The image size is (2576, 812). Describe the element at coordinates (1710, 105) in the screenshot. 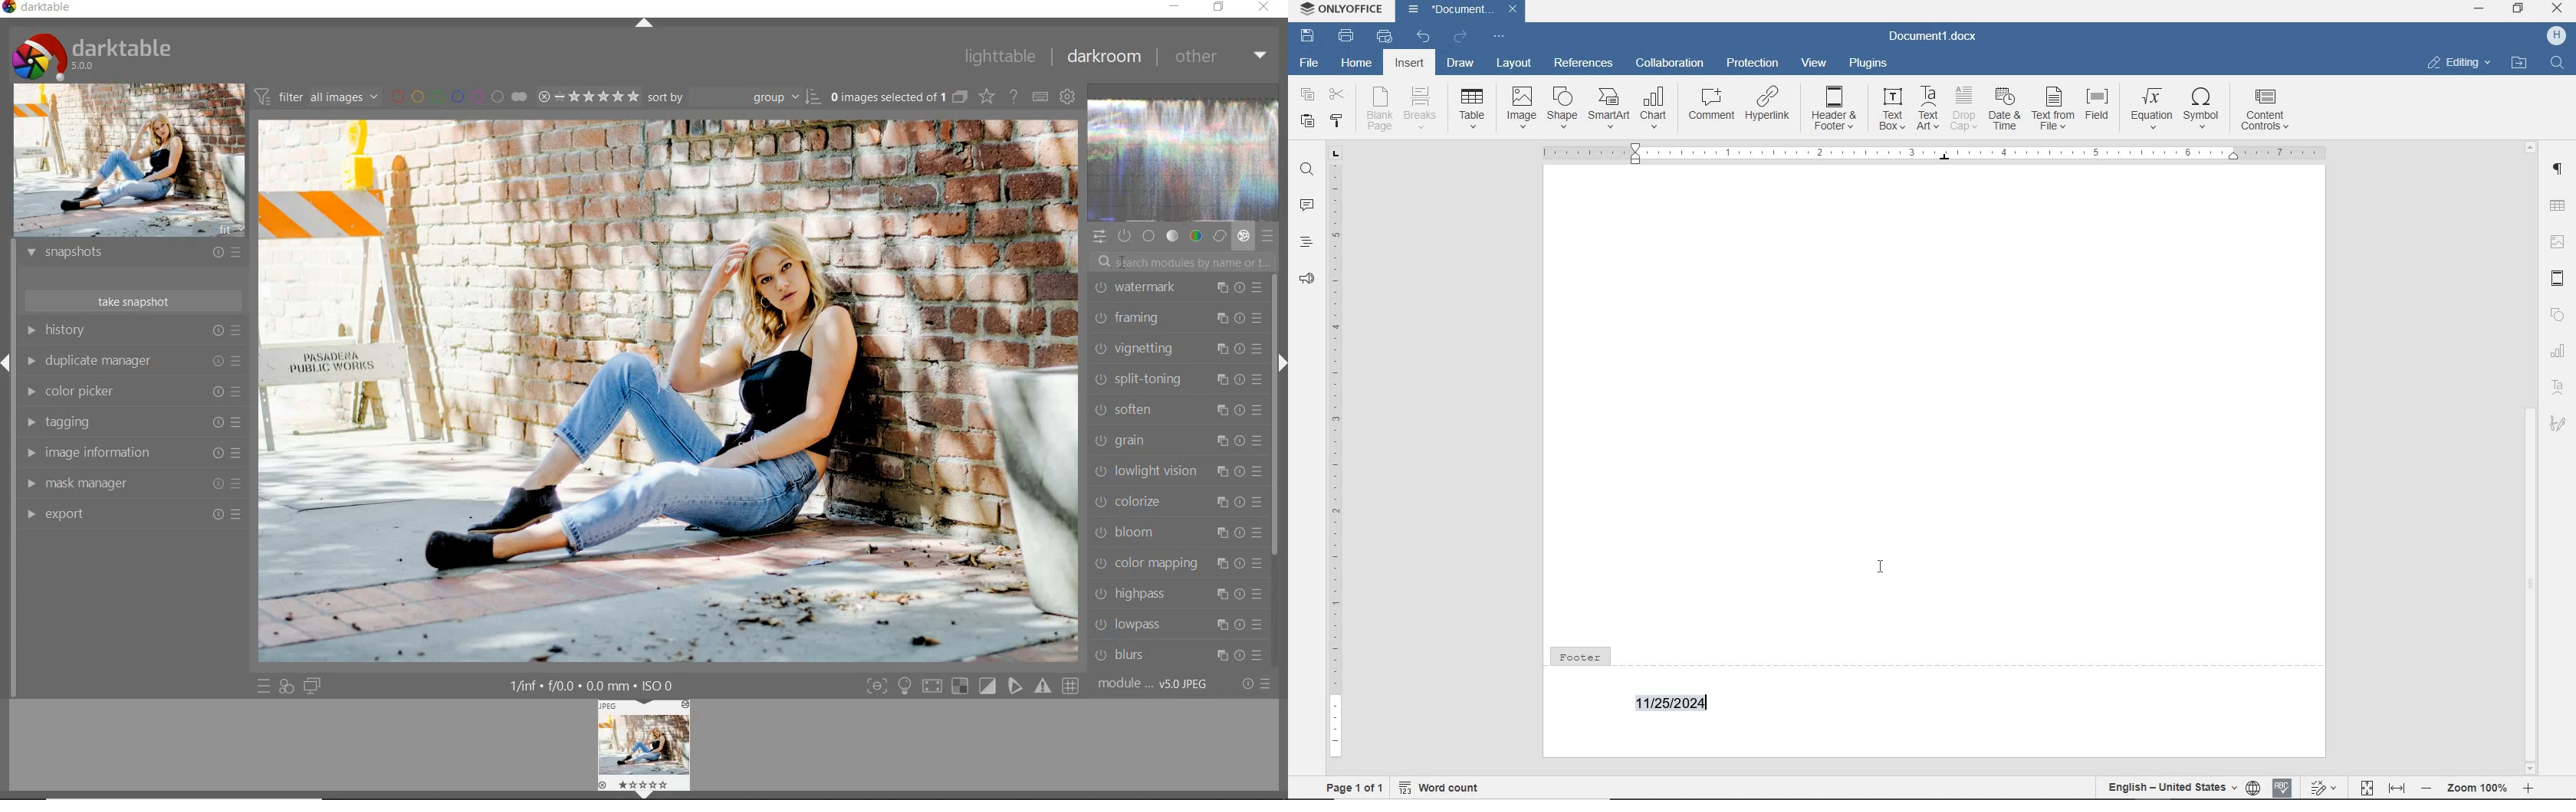

I see `comment` at that location.